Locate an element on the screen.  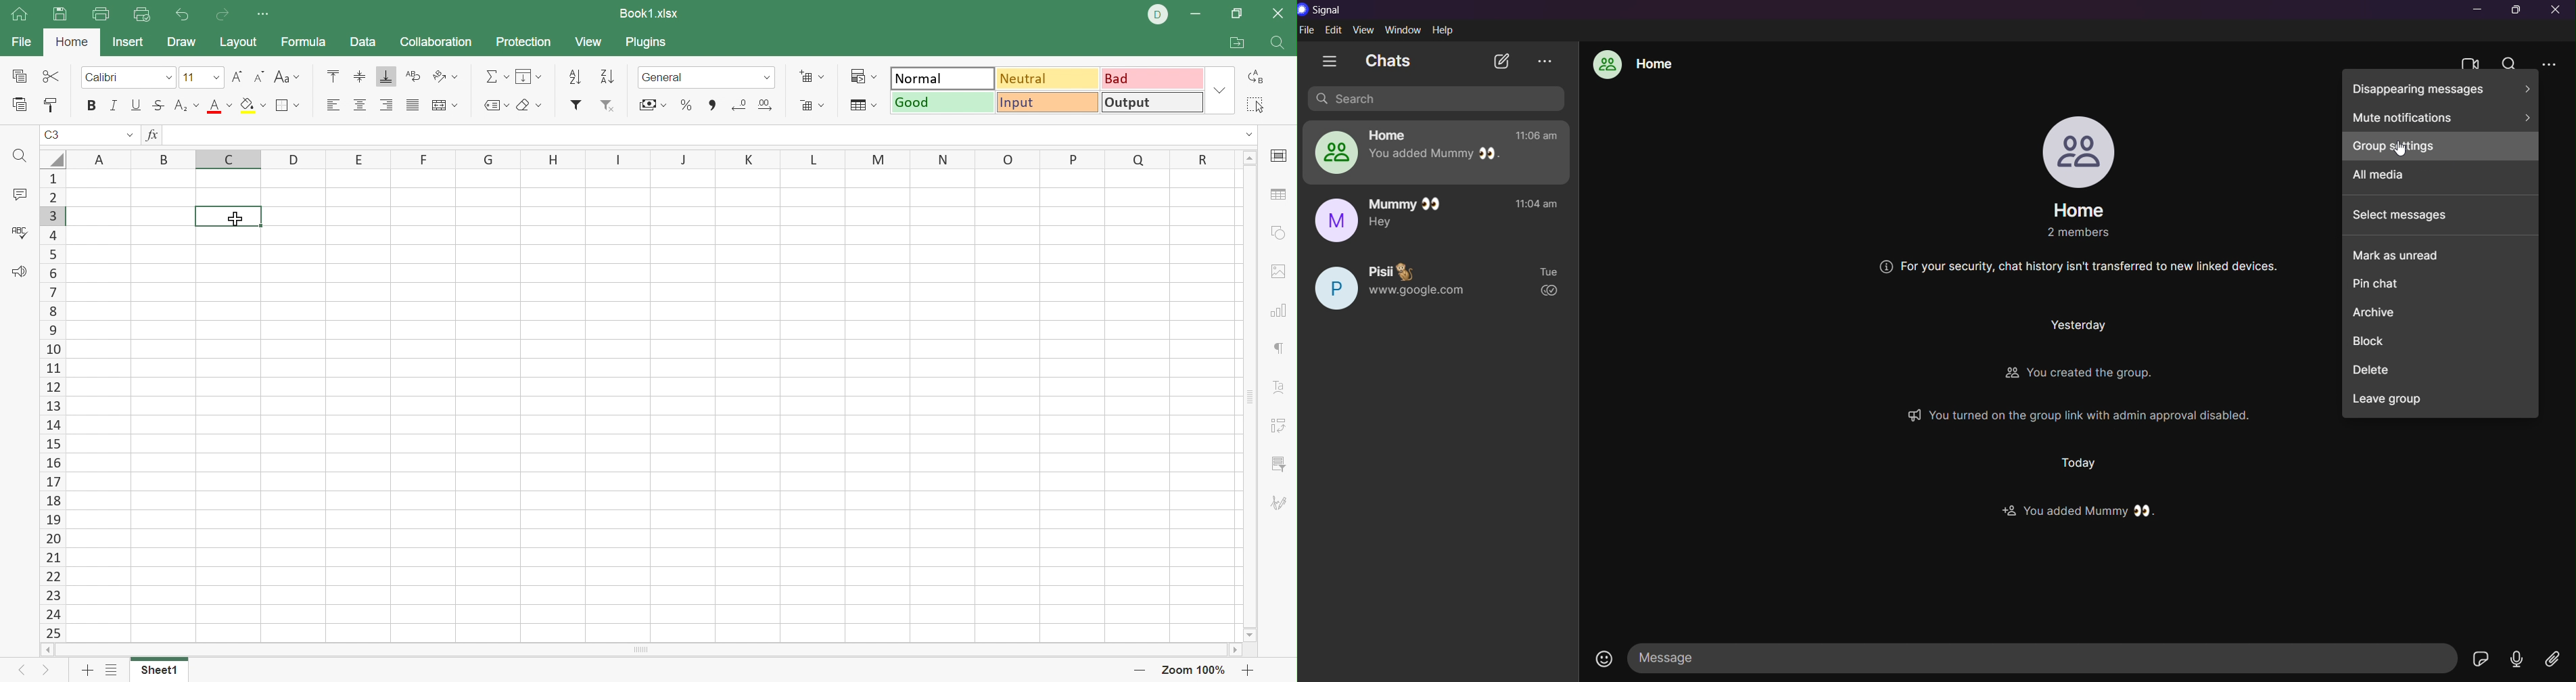
file is located at coordinates (1308, 30).